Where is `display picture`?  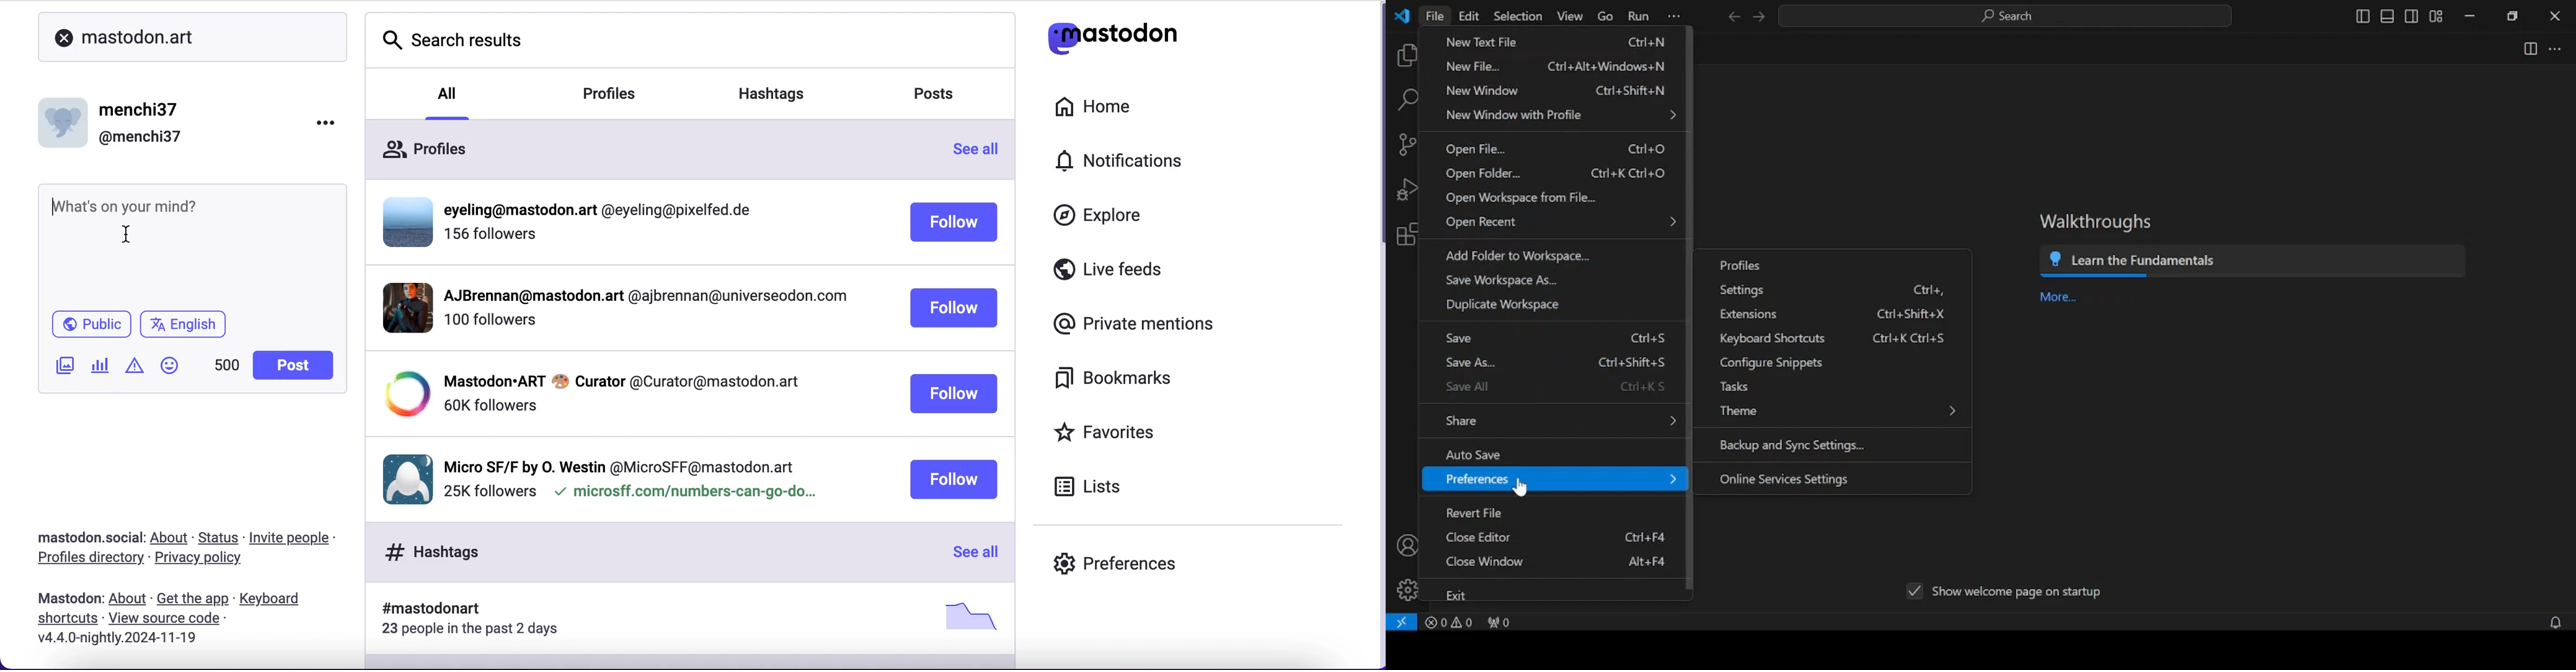 display picture is located at coordinates (403, 394).